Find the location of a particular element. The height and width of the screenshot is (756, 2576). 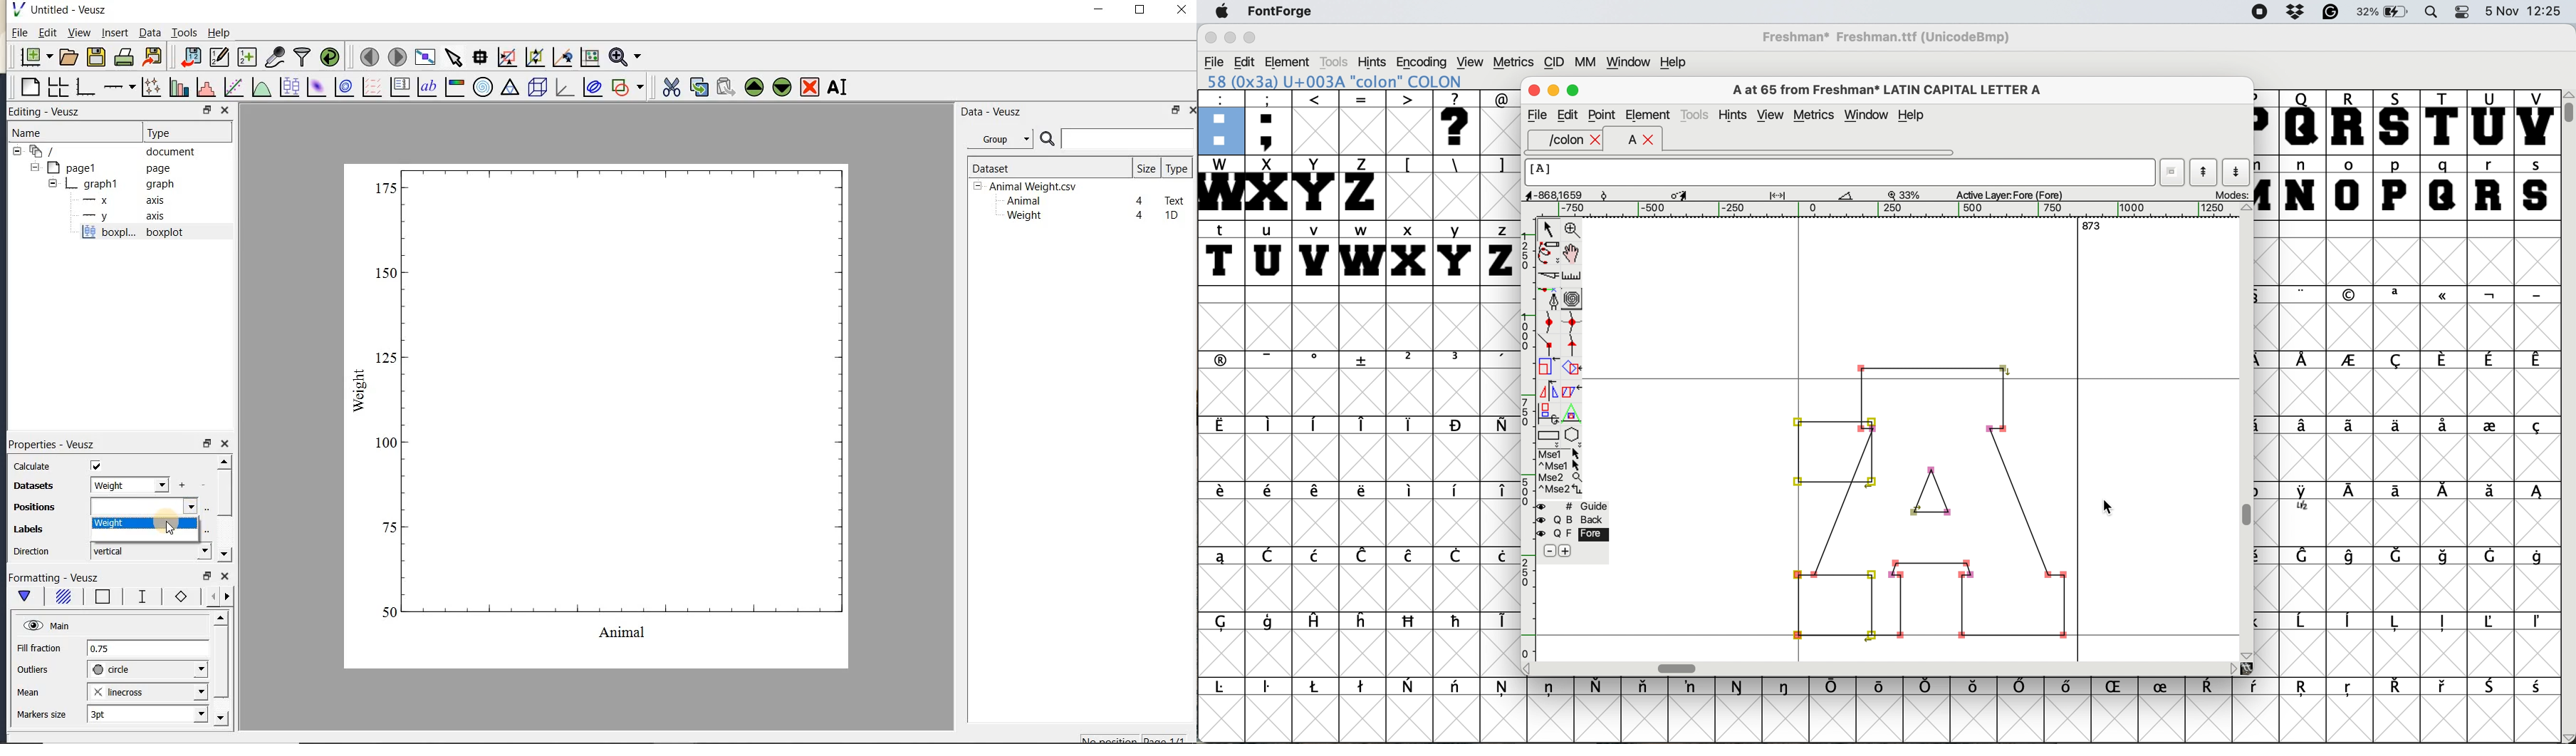

symbol is located at coordinates (1409, 685).